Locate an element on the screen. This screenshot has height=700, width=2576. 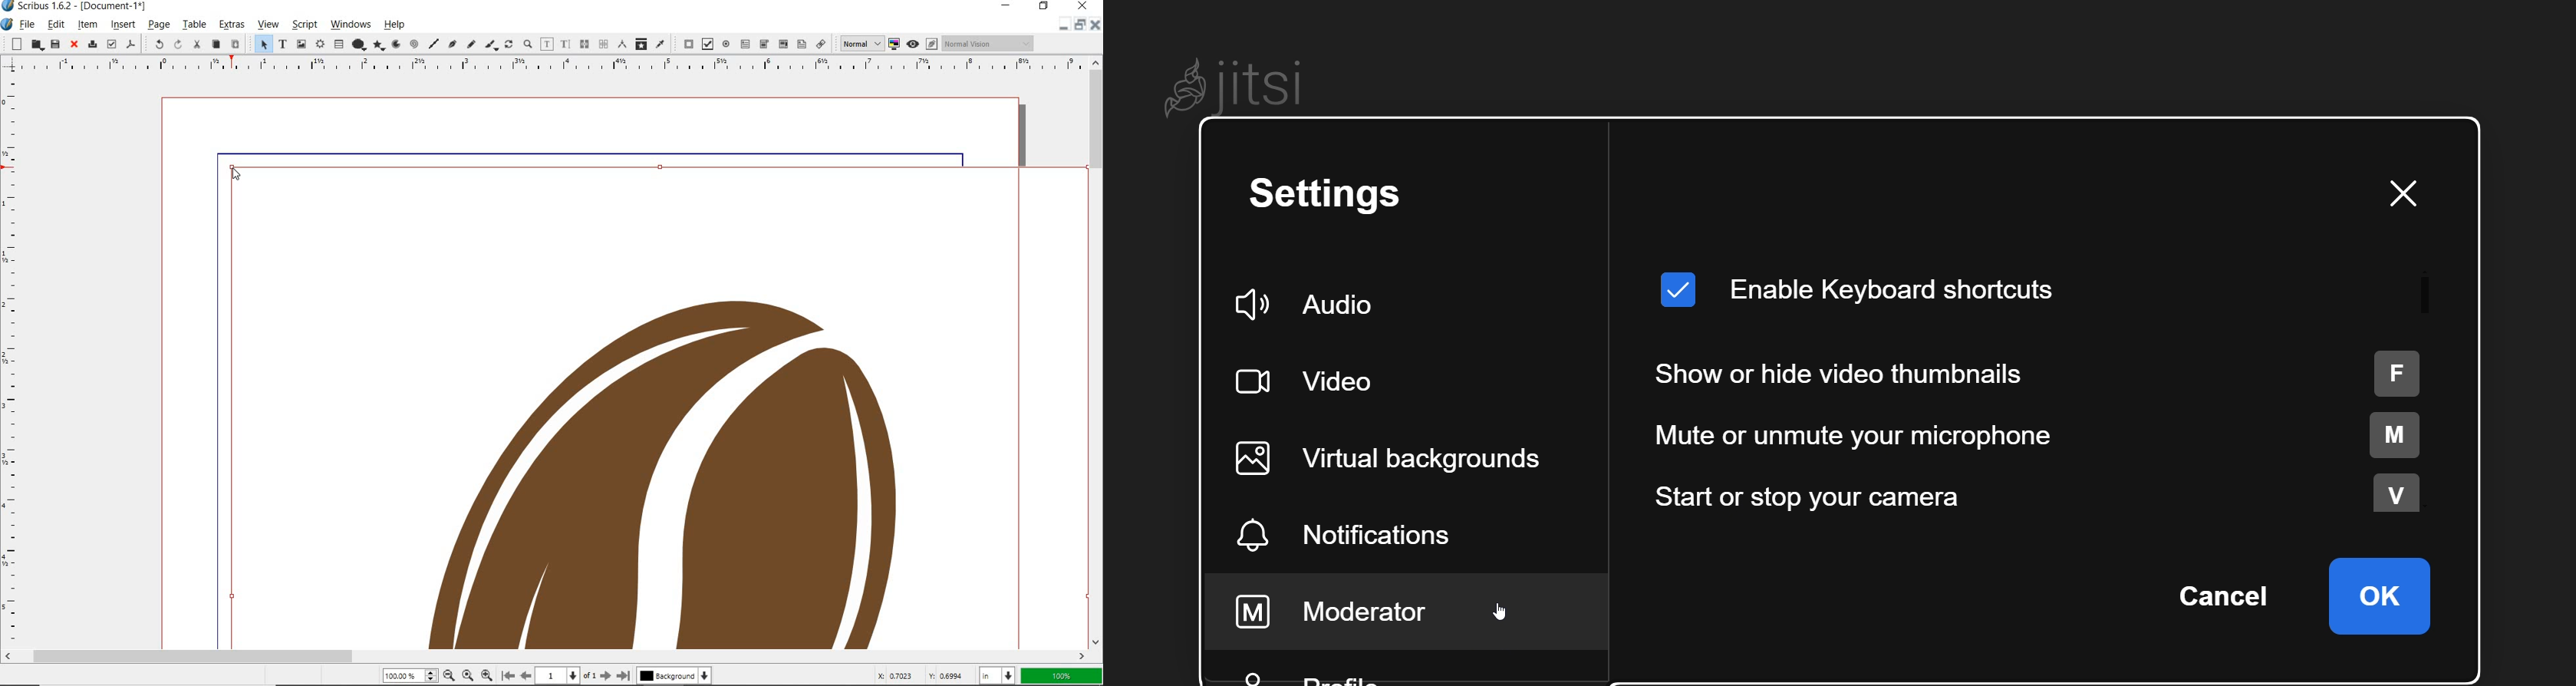
table is located at coordinates (338, 45).